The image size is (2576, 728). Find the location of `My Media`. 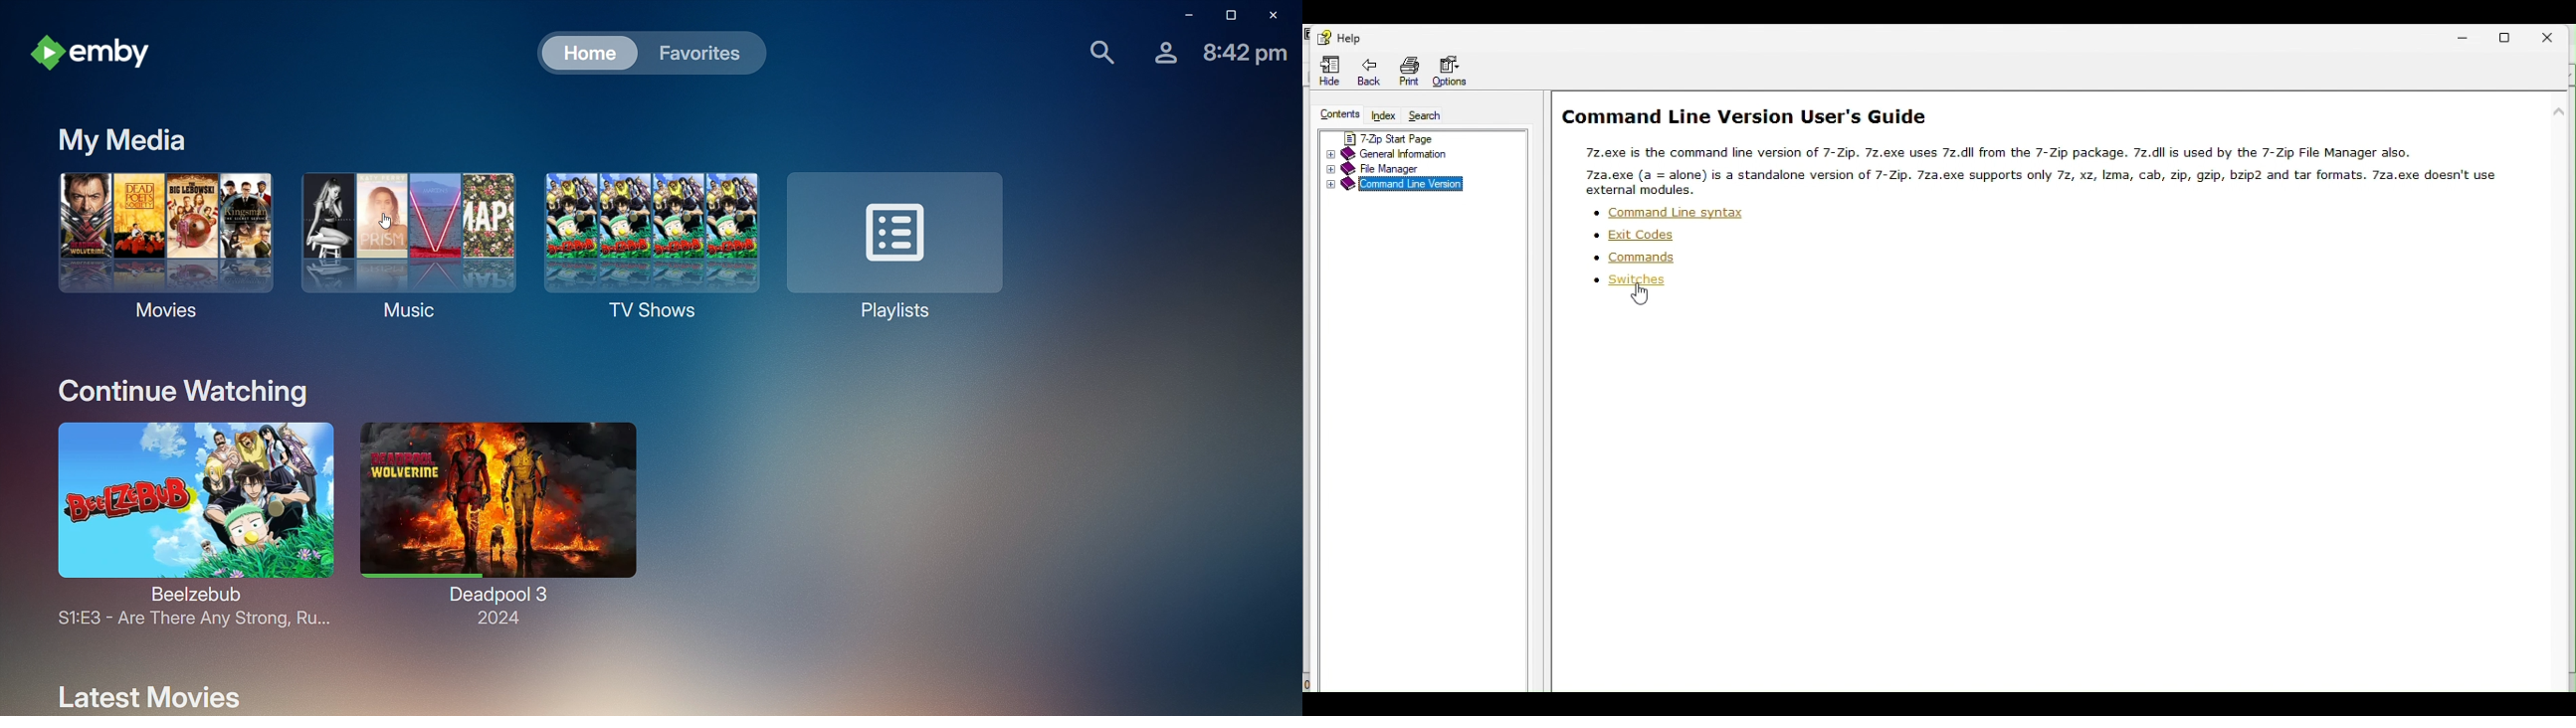

My Media is located at coordinates (120, 138).